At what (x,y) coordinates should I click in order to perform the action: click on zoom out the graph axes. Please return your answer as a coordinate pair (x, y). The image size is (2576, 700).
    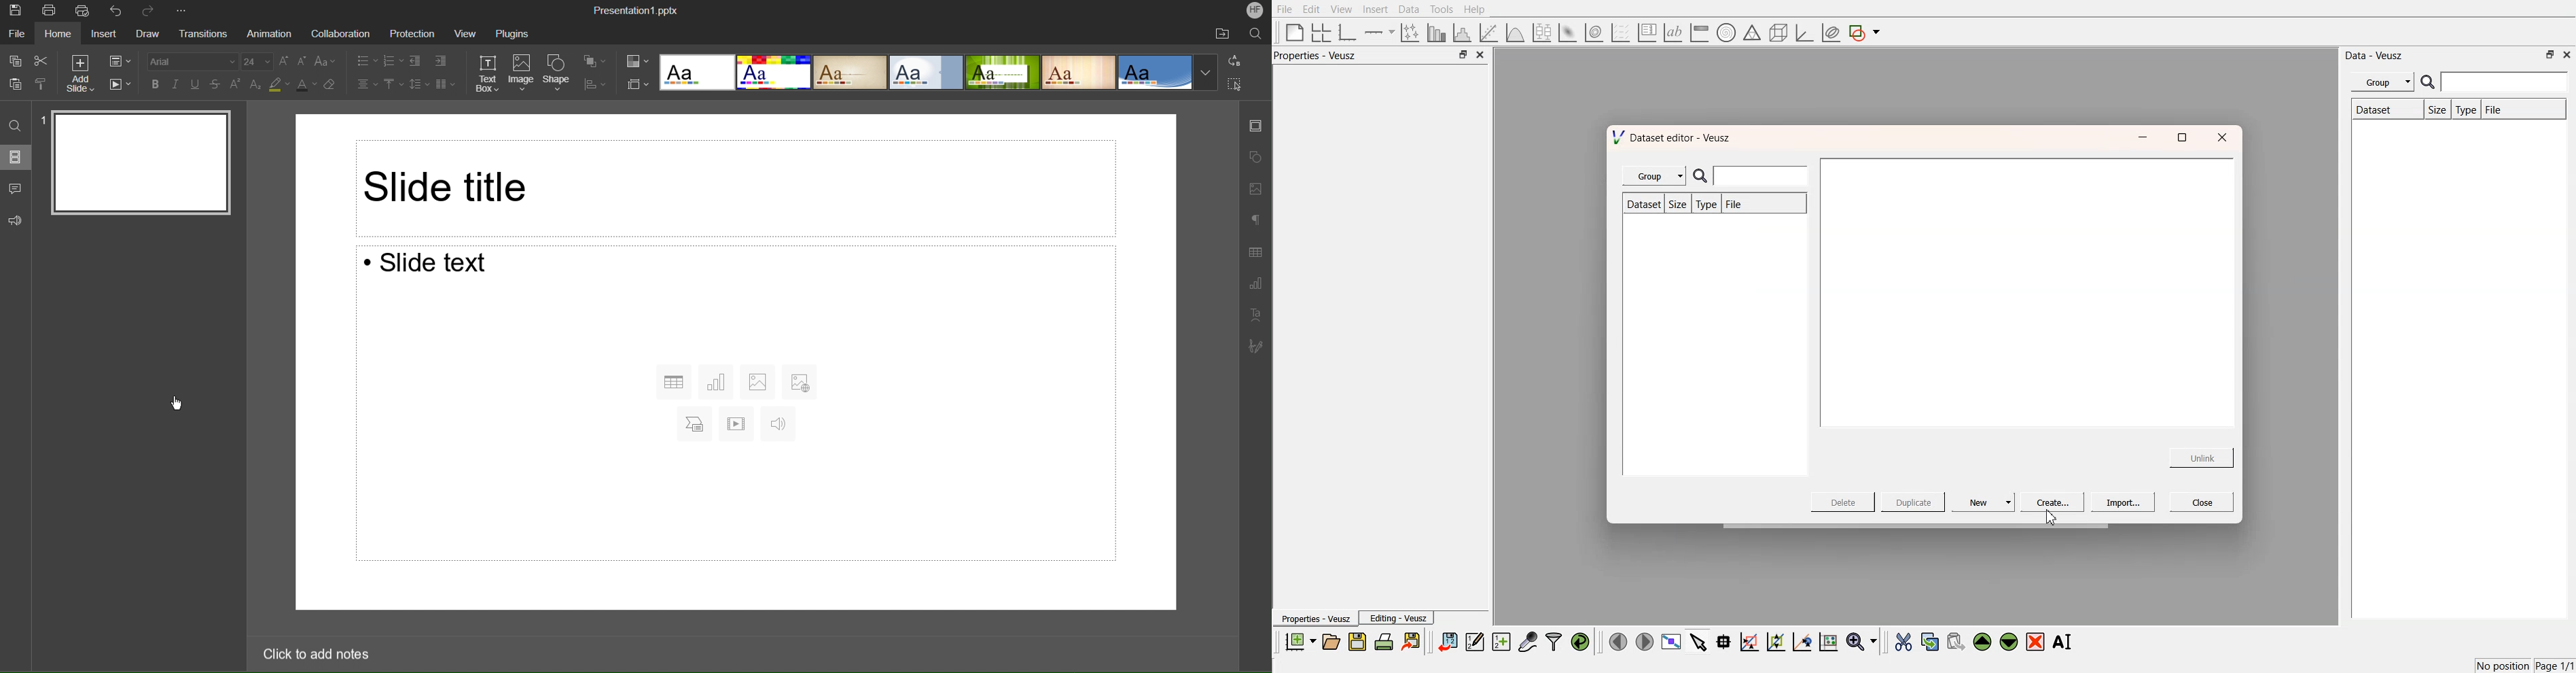
    Looking at the image, I should click on (1774, 641).